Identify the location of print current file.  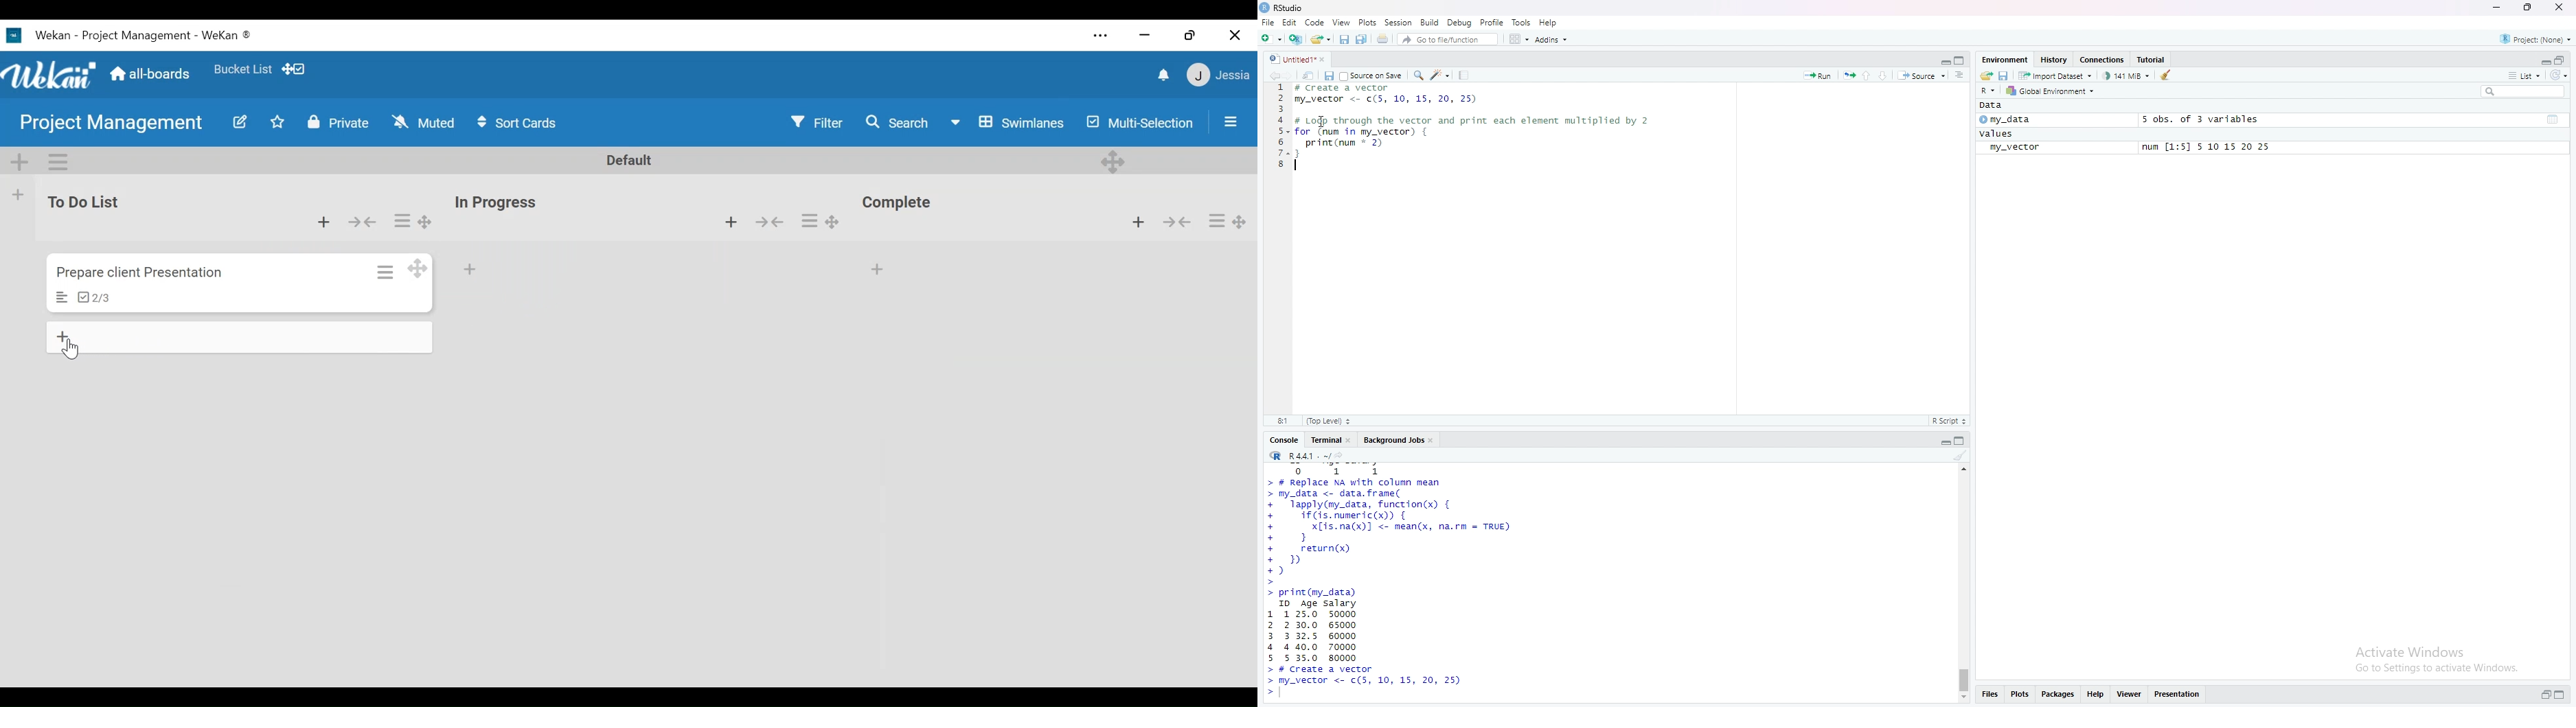
(1383, 40).